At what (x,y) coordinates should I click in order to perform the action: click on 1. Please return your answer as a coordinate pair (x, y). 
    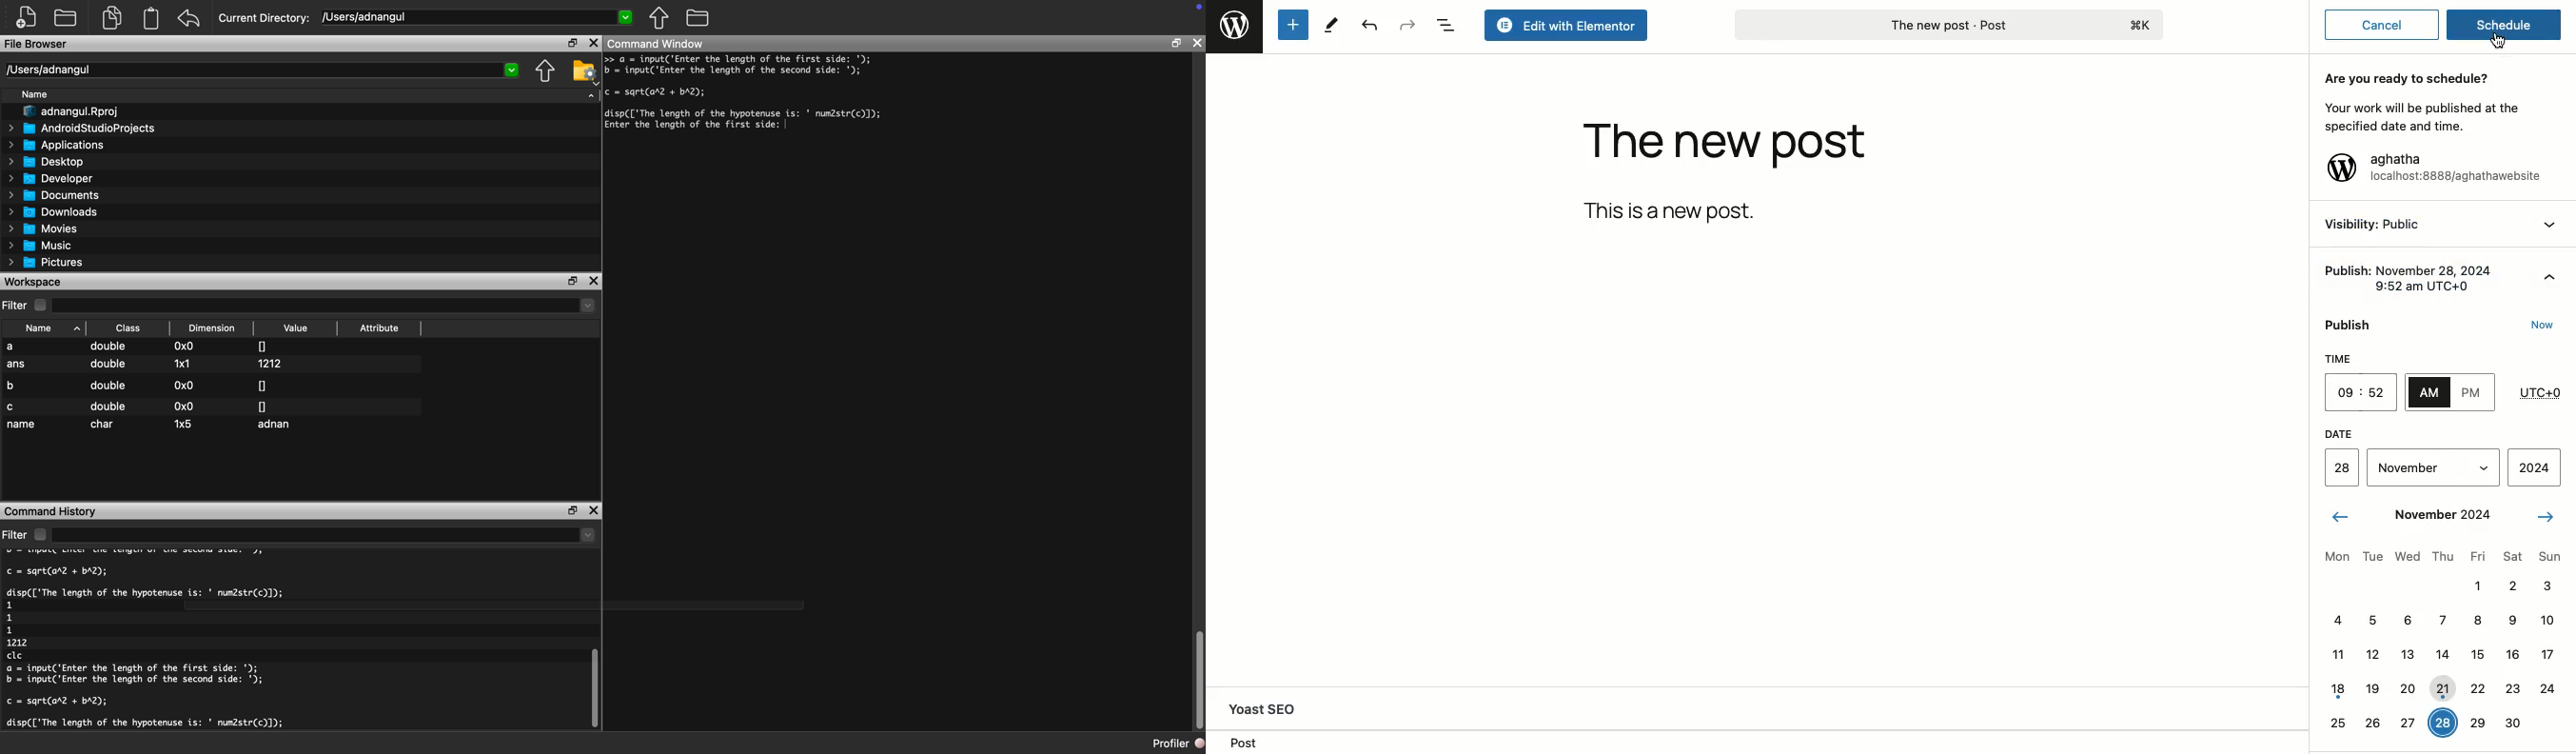
    Looking at the image, I should click on (2475, 584).